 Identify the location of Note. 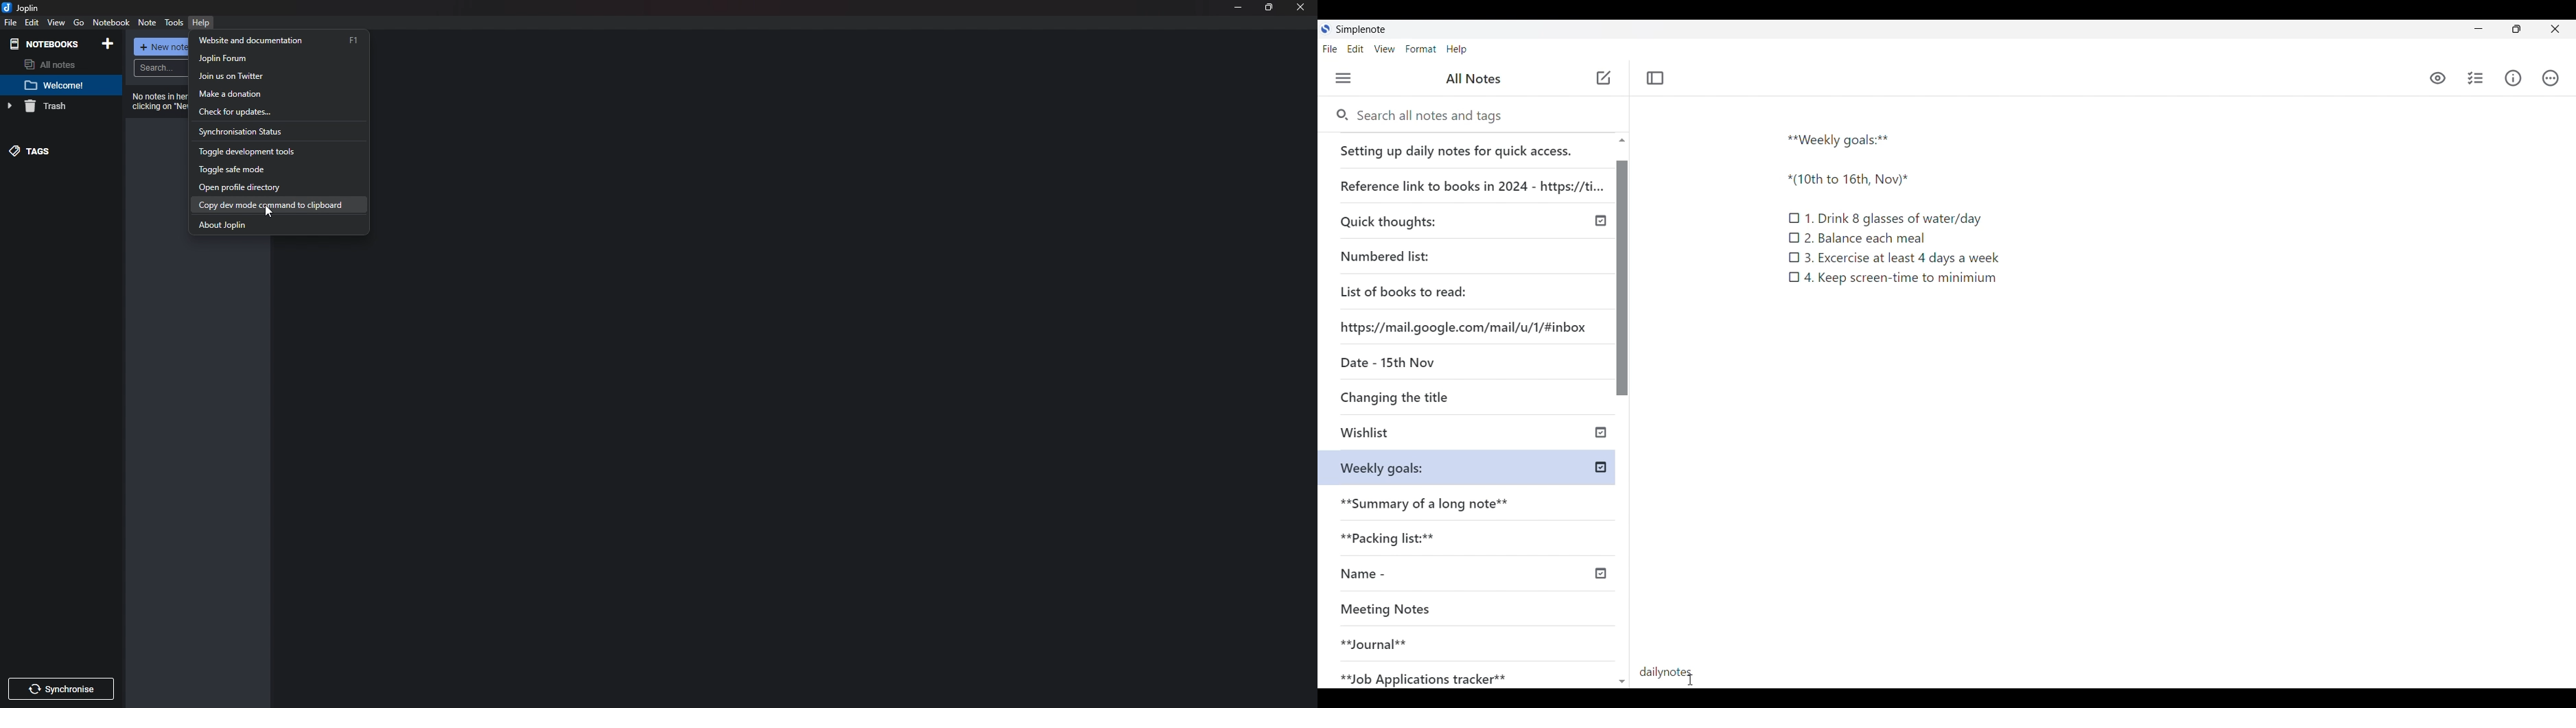
(57, 86).